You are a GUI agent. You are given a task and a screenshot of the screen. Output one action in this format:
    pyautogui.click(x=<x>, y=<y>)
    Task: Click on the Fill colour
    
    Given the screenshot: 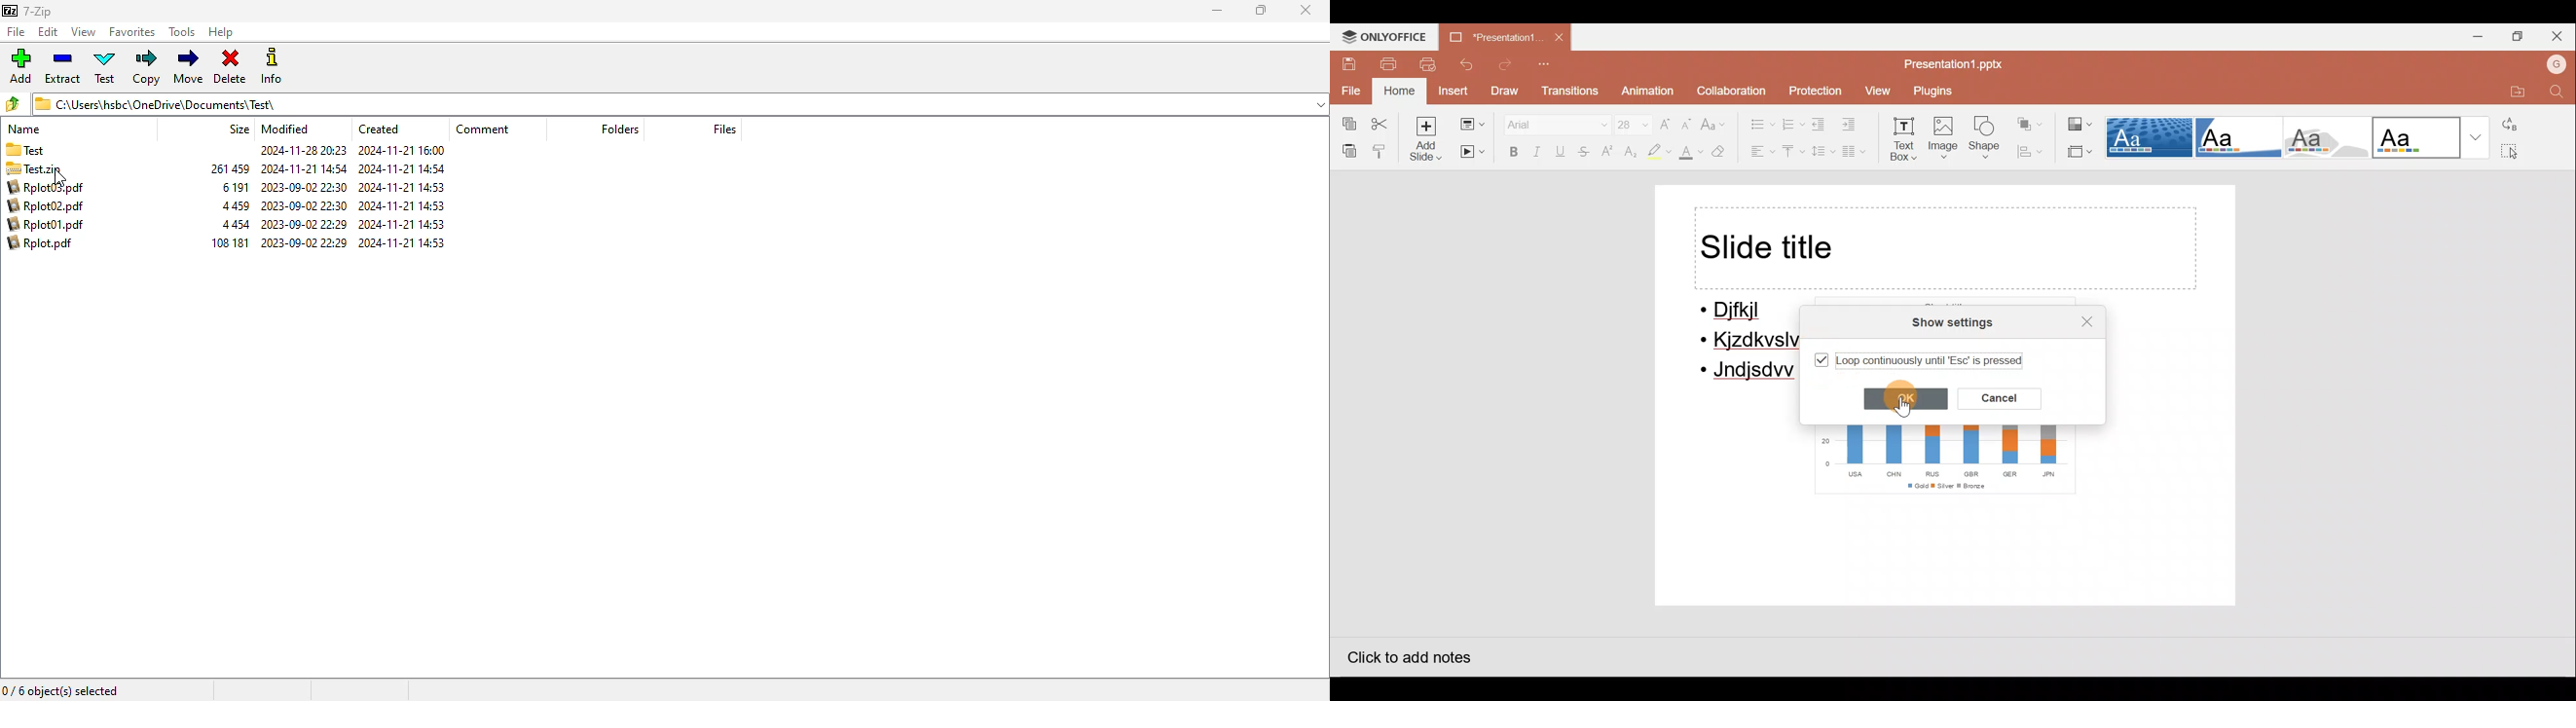 What is the action you would take?
    pyautogui.click(x=1689, y=154)
    